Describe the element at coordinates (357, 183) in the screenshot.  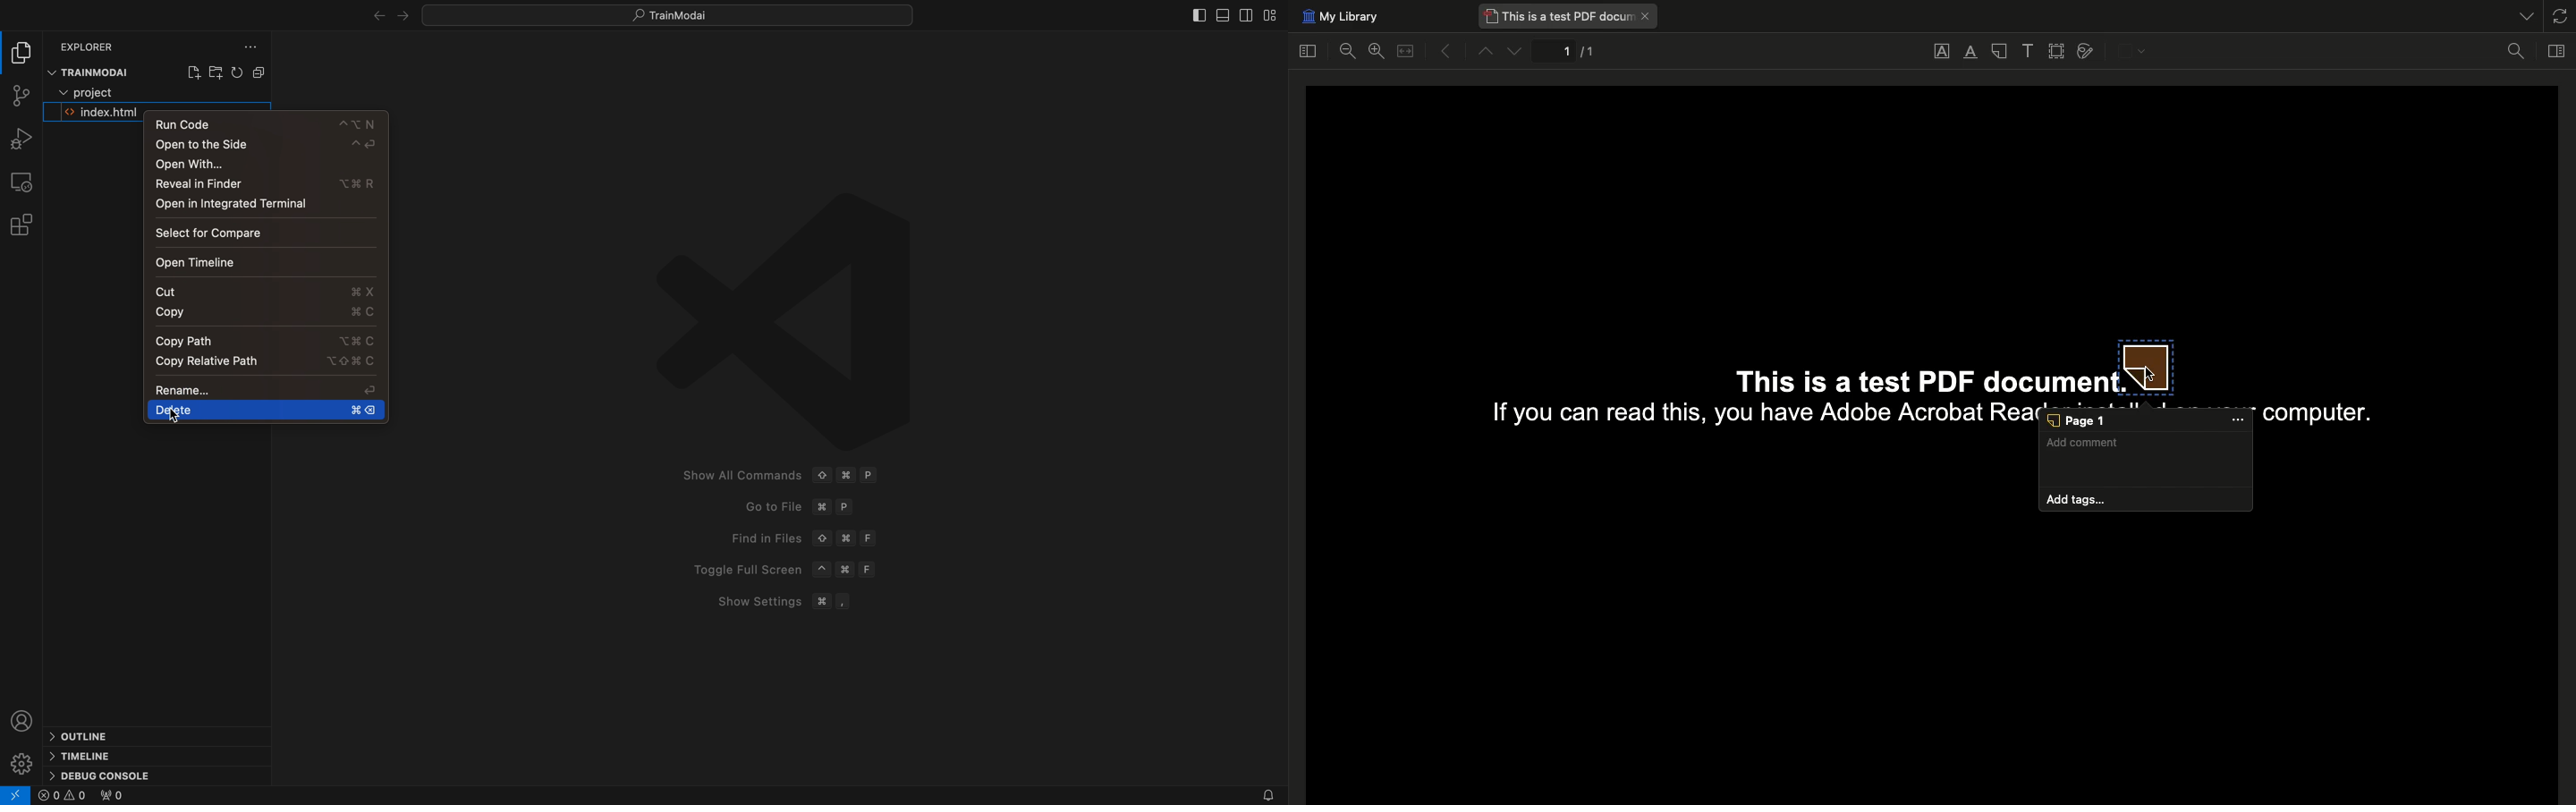
I see `R` at that location.